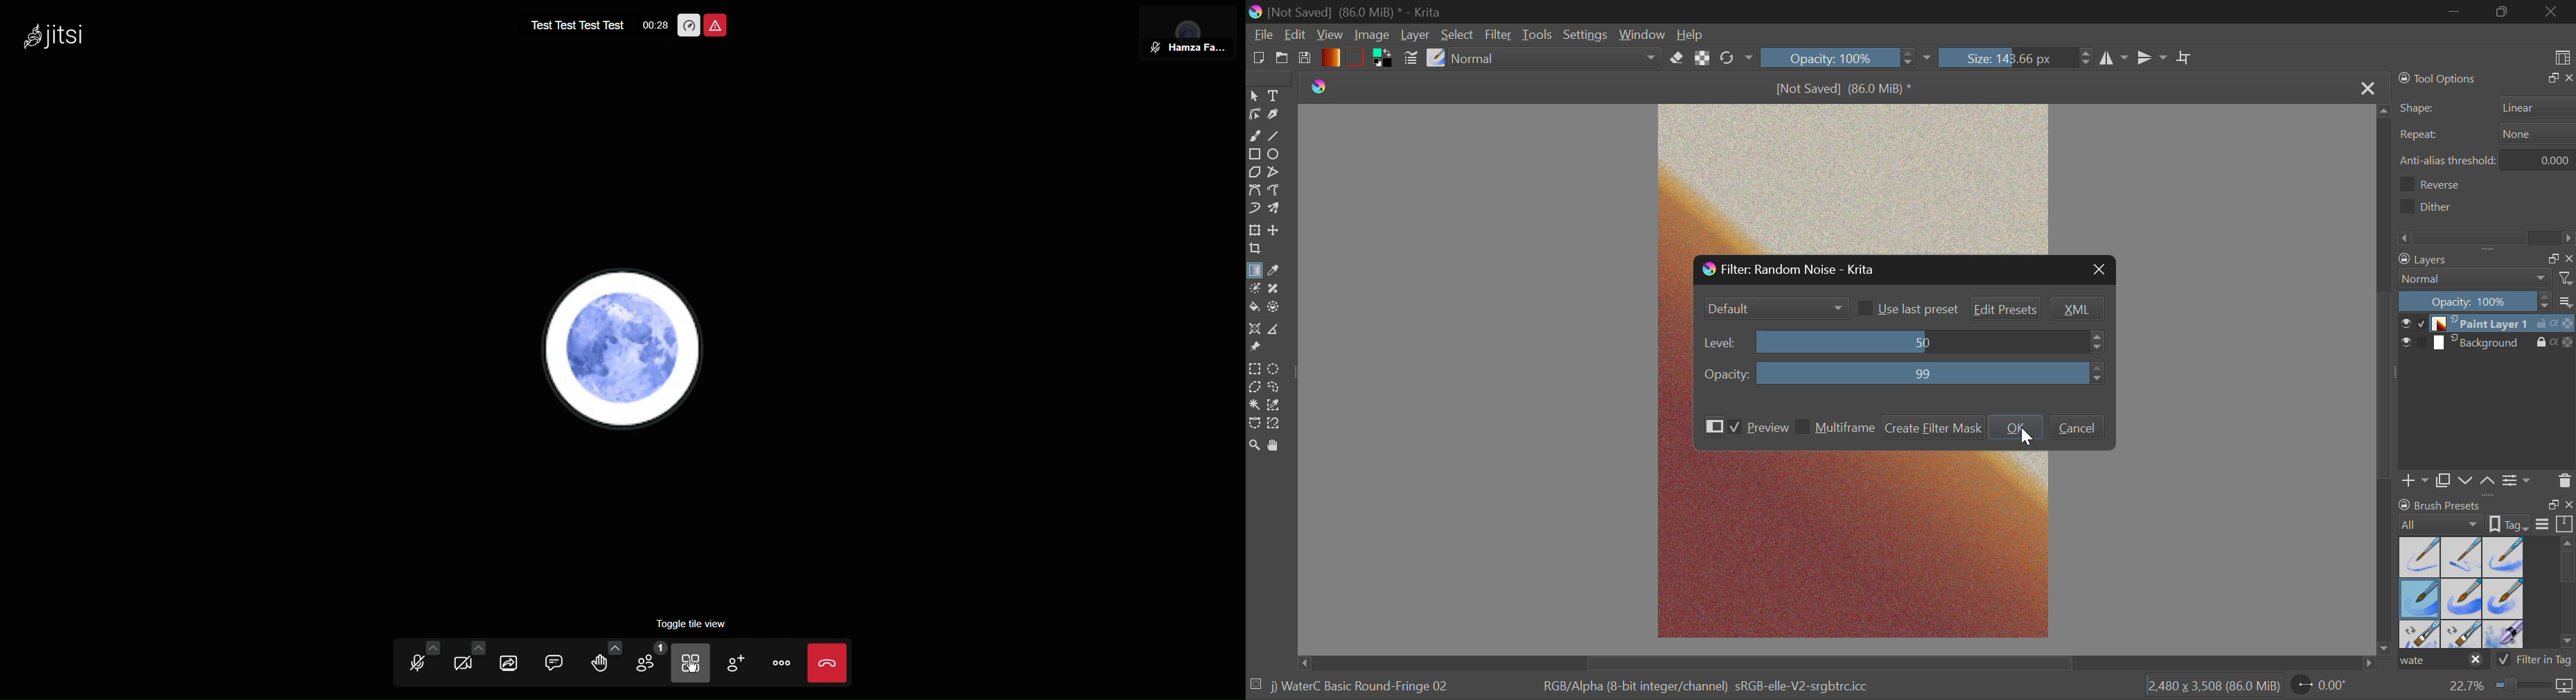 The width and height of the screenshot is (2576, 700). What do you see at coordinates (1274, 229) in the screenshot?
I see `Move Layers` at bounding box center [1274, 229].